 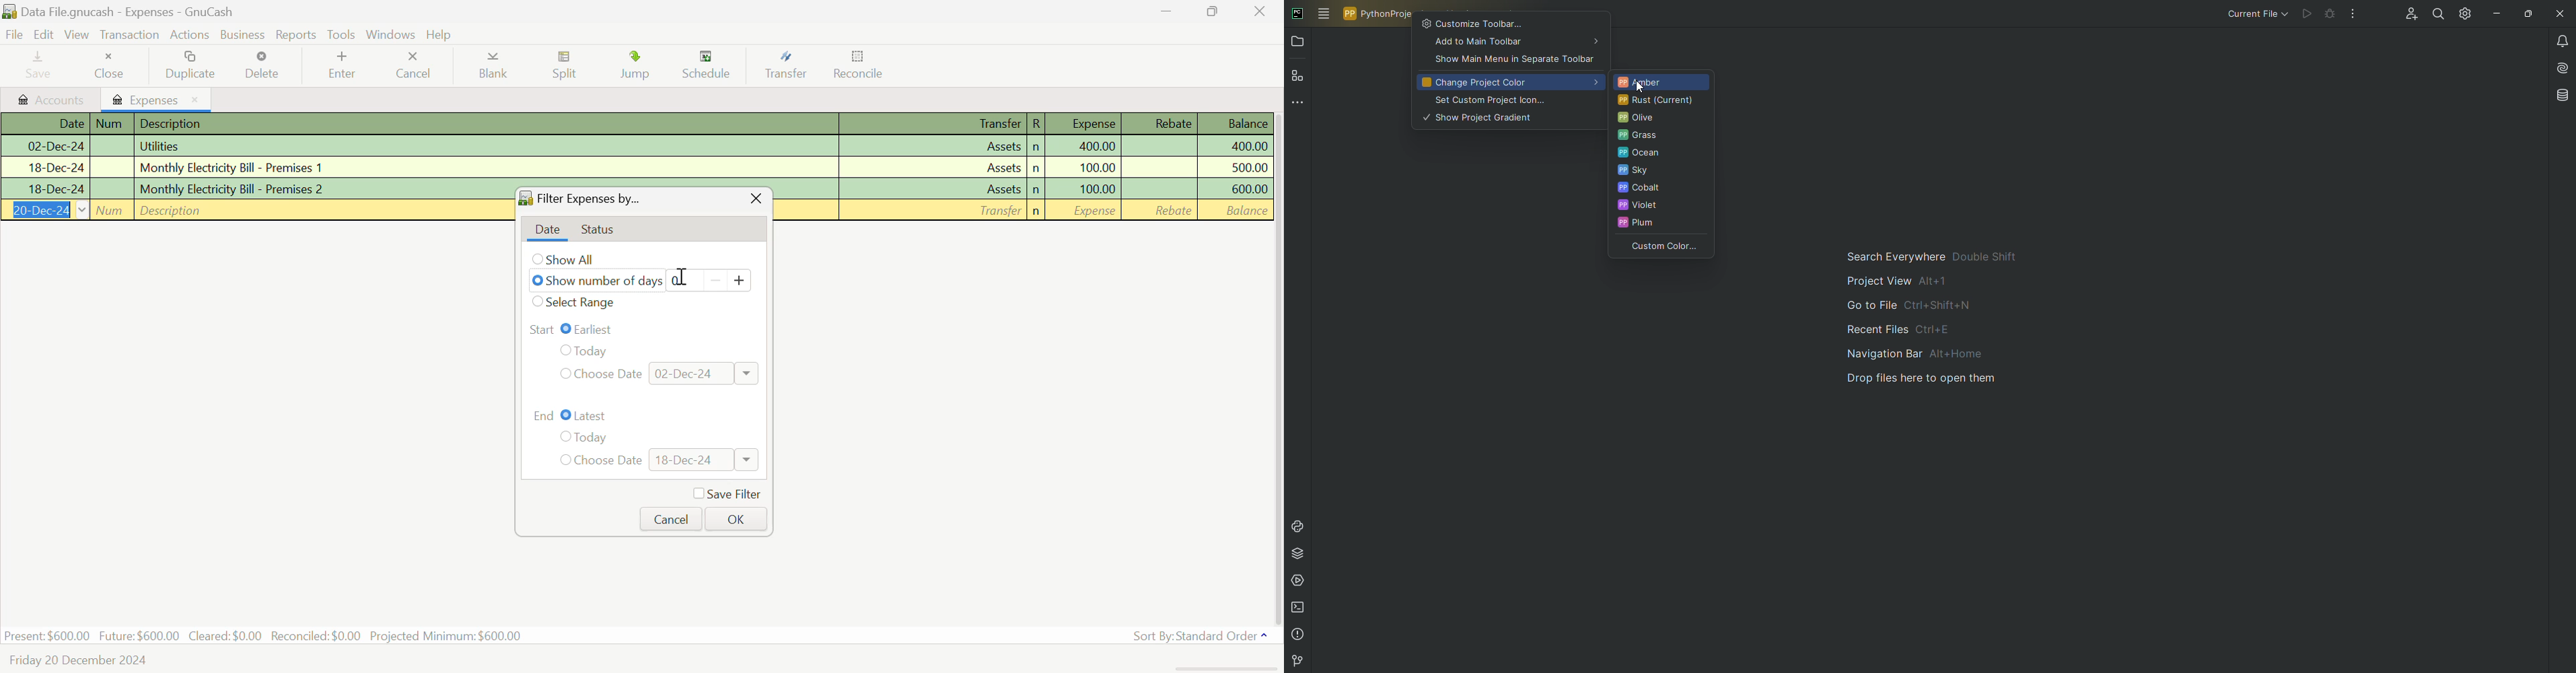 What do you see at coordinates (345, 65) in the screenshot?
I see `Enter` at bounding box center [345, 65].